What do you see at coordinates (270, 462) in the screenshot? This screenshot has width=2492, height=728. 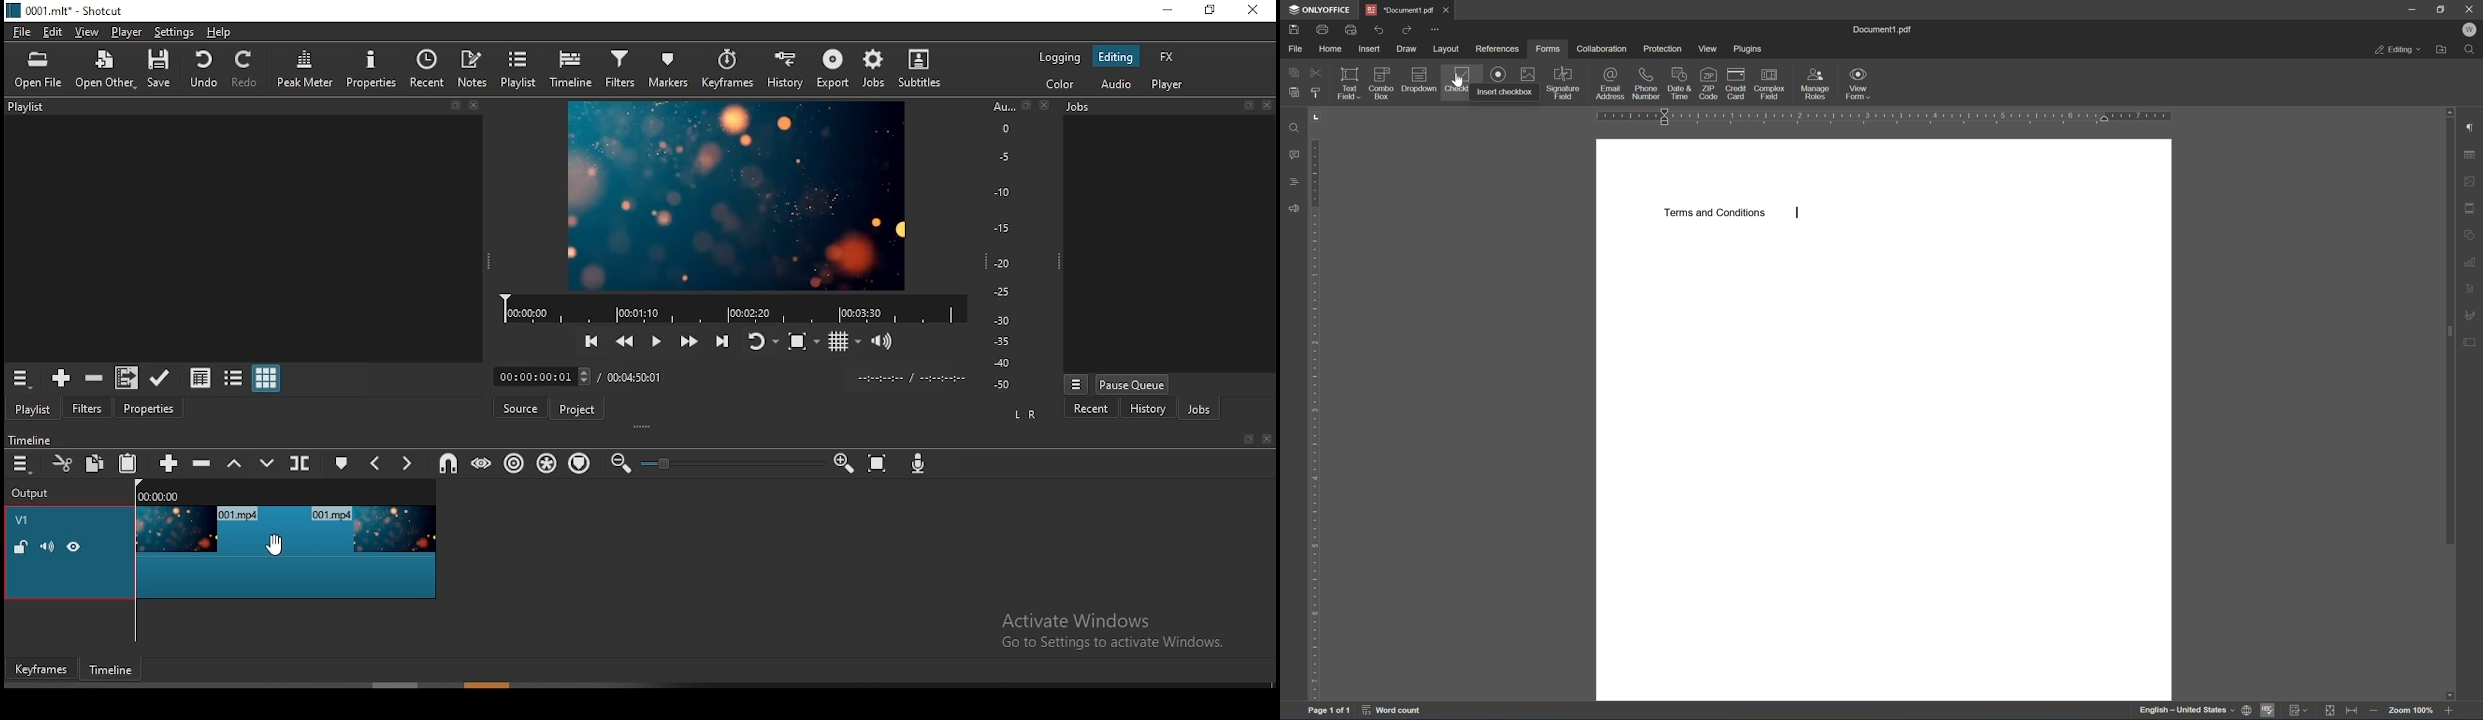 I see `overwrite` at bounding box center [270, 462].